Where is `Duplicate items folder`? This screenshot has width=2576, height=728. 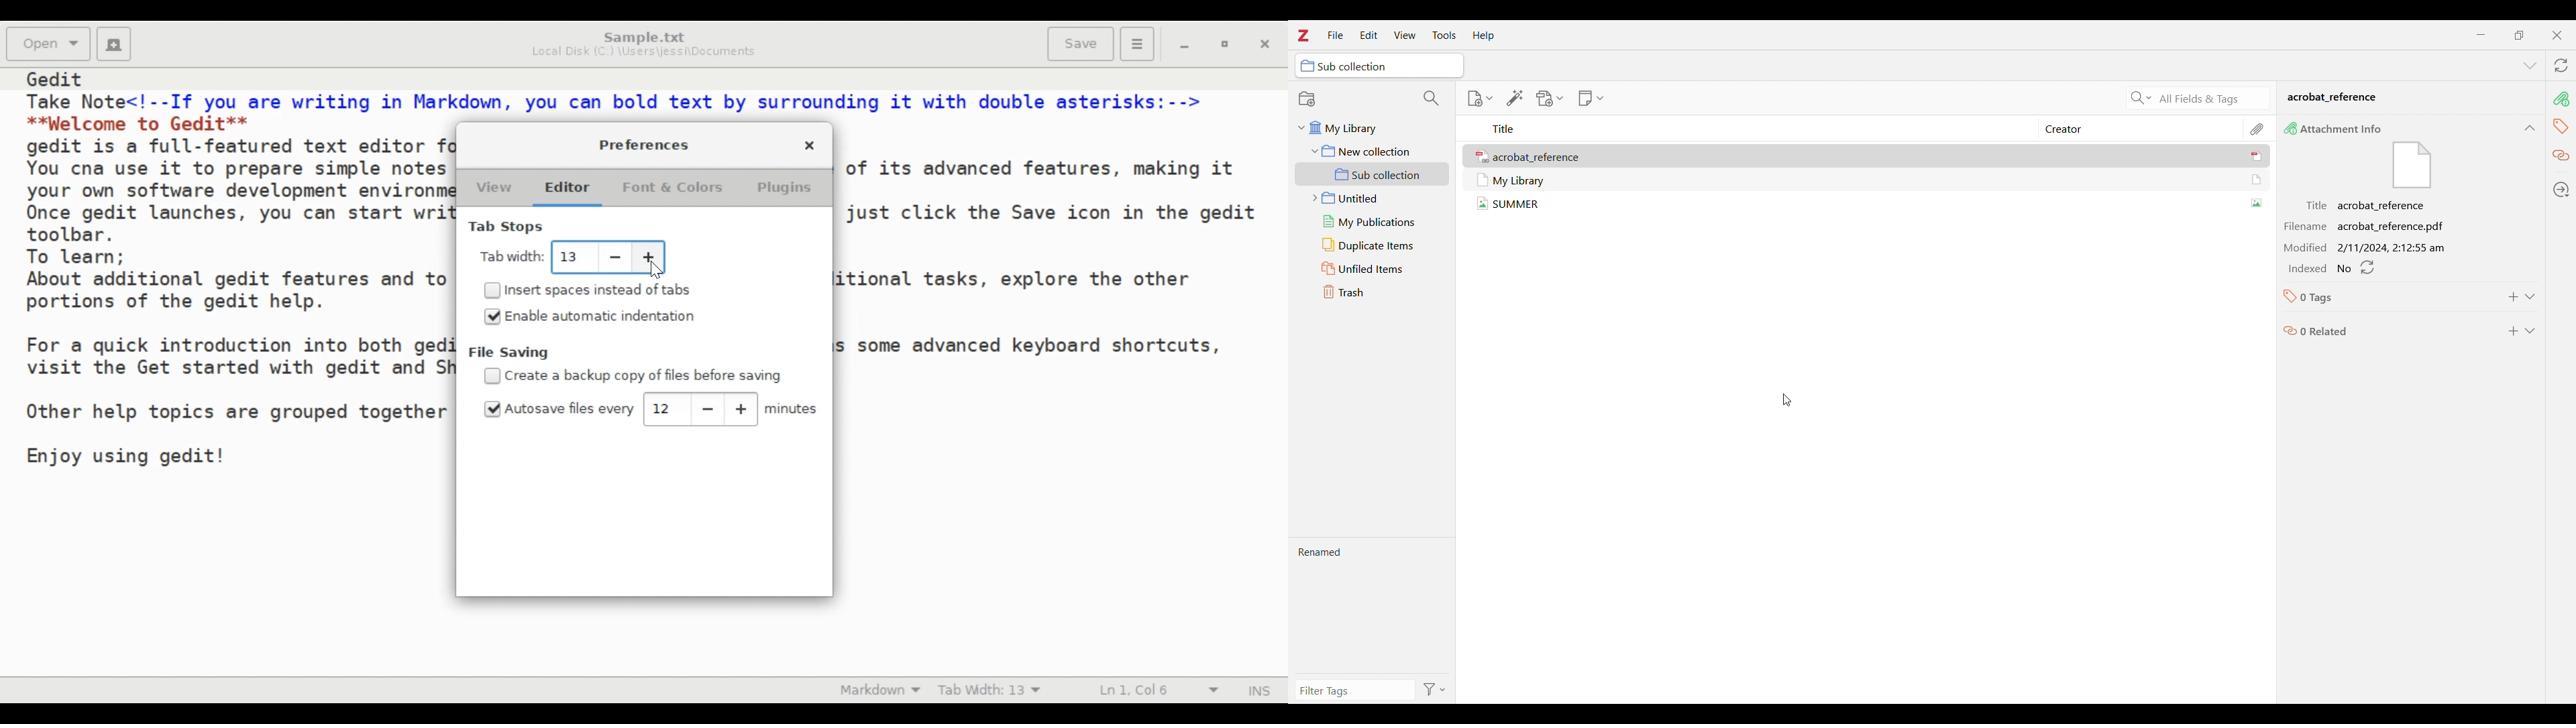
Duplicate items folder is located at coordinates (1376, 245).